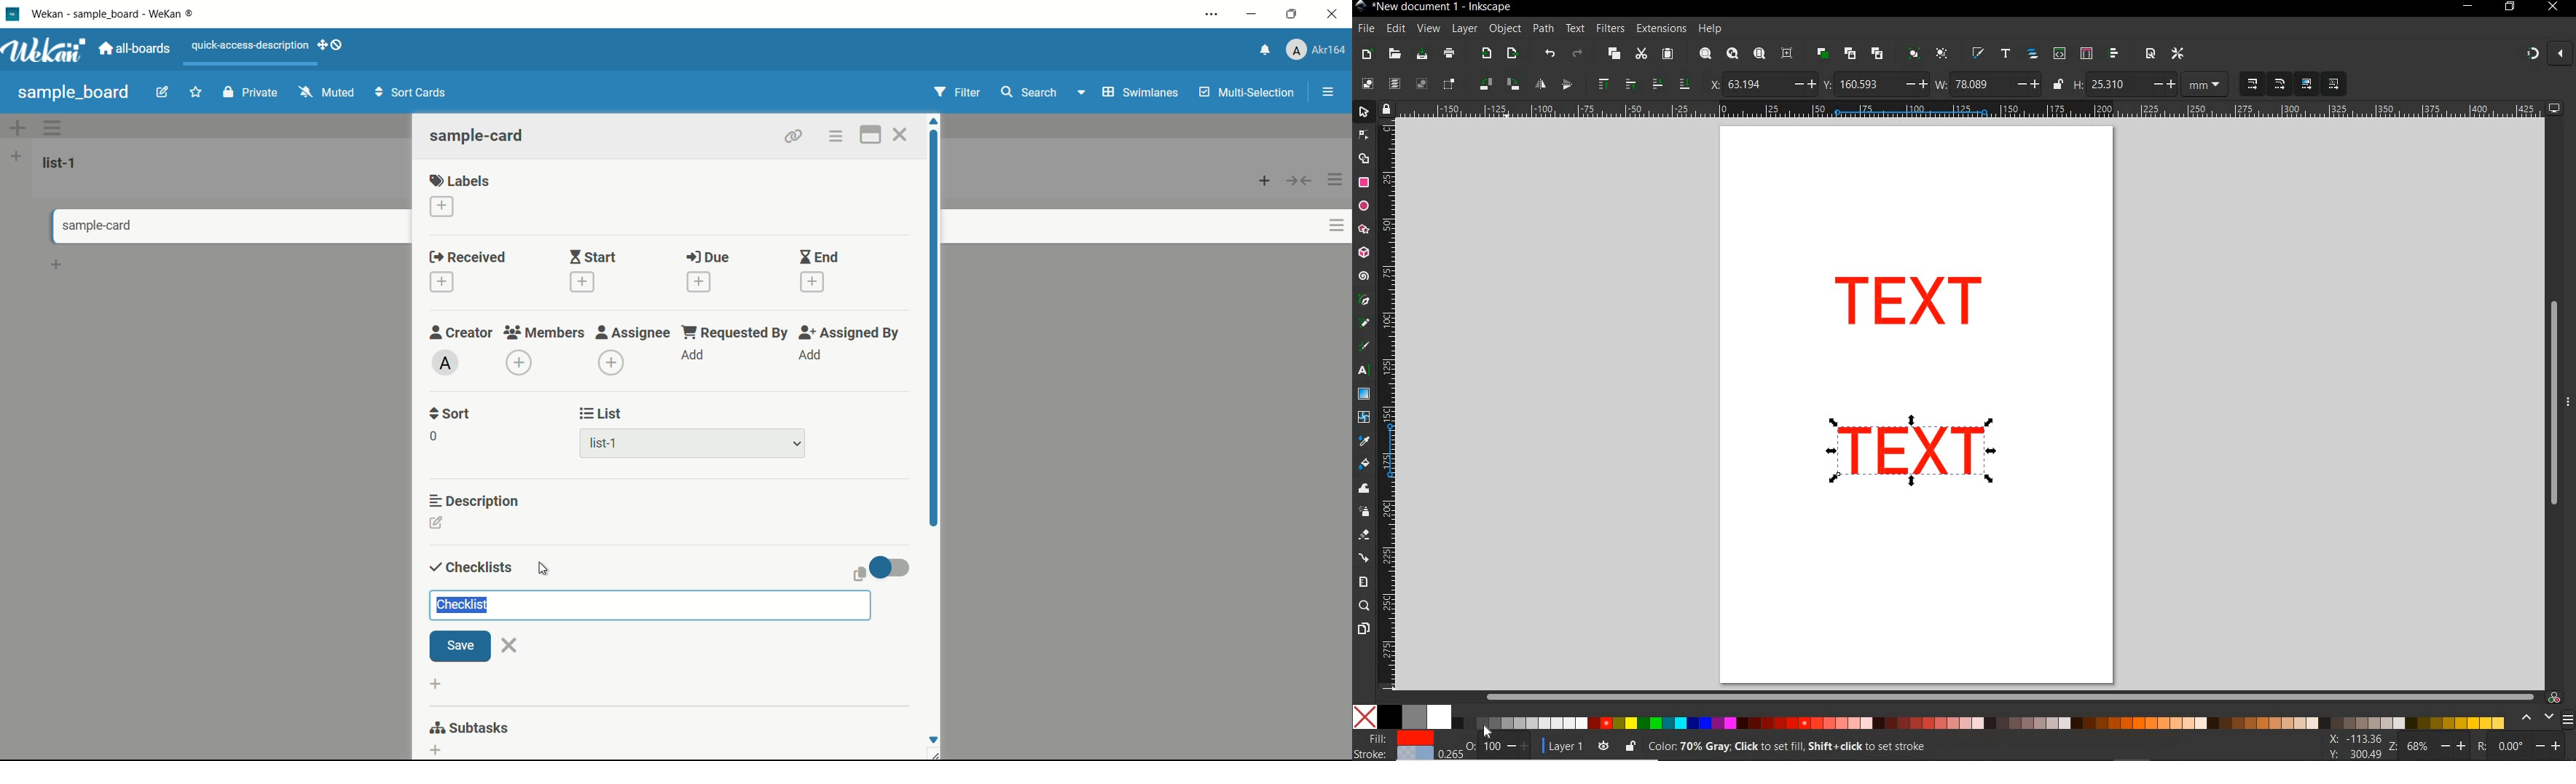  What do you see at coordinates (16, 156) in the screenshot?
I see `add list` at bounding box center [16, 156].